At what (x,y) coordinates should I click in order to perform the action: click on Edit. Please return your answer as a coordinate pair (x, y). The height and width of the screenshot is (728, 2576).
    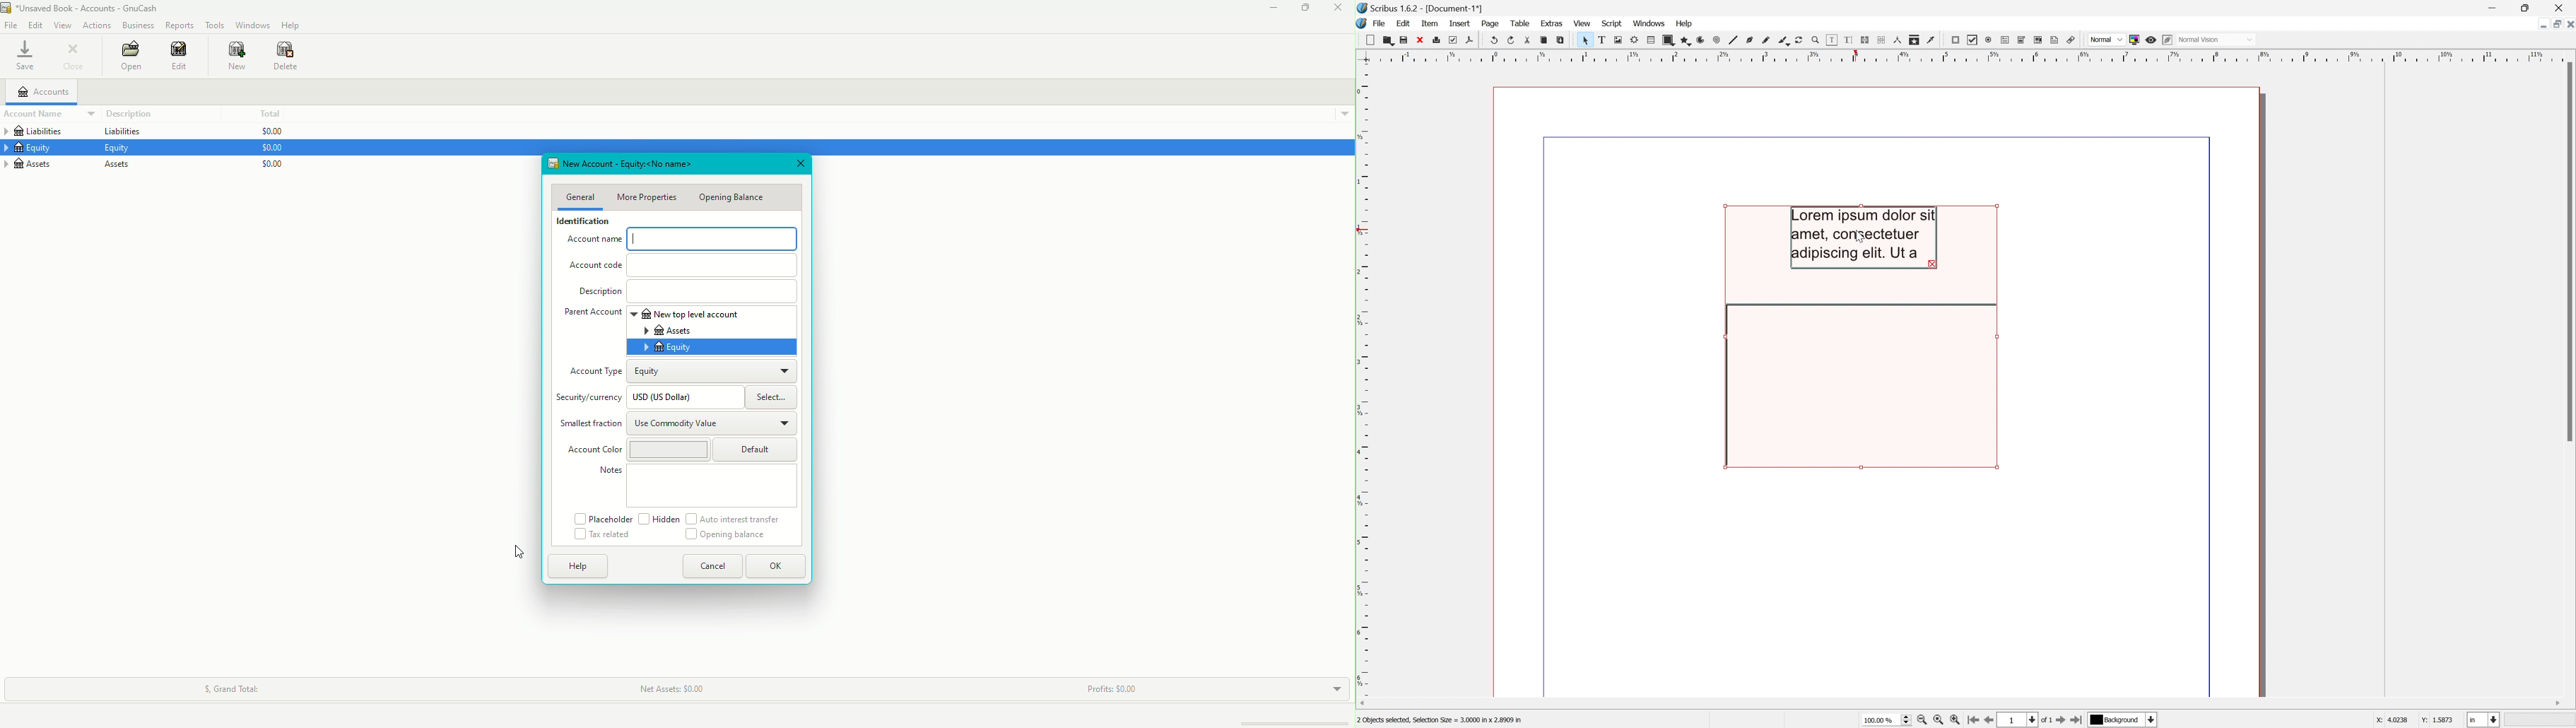
    Looking at the image, I should click on (1402, 24).